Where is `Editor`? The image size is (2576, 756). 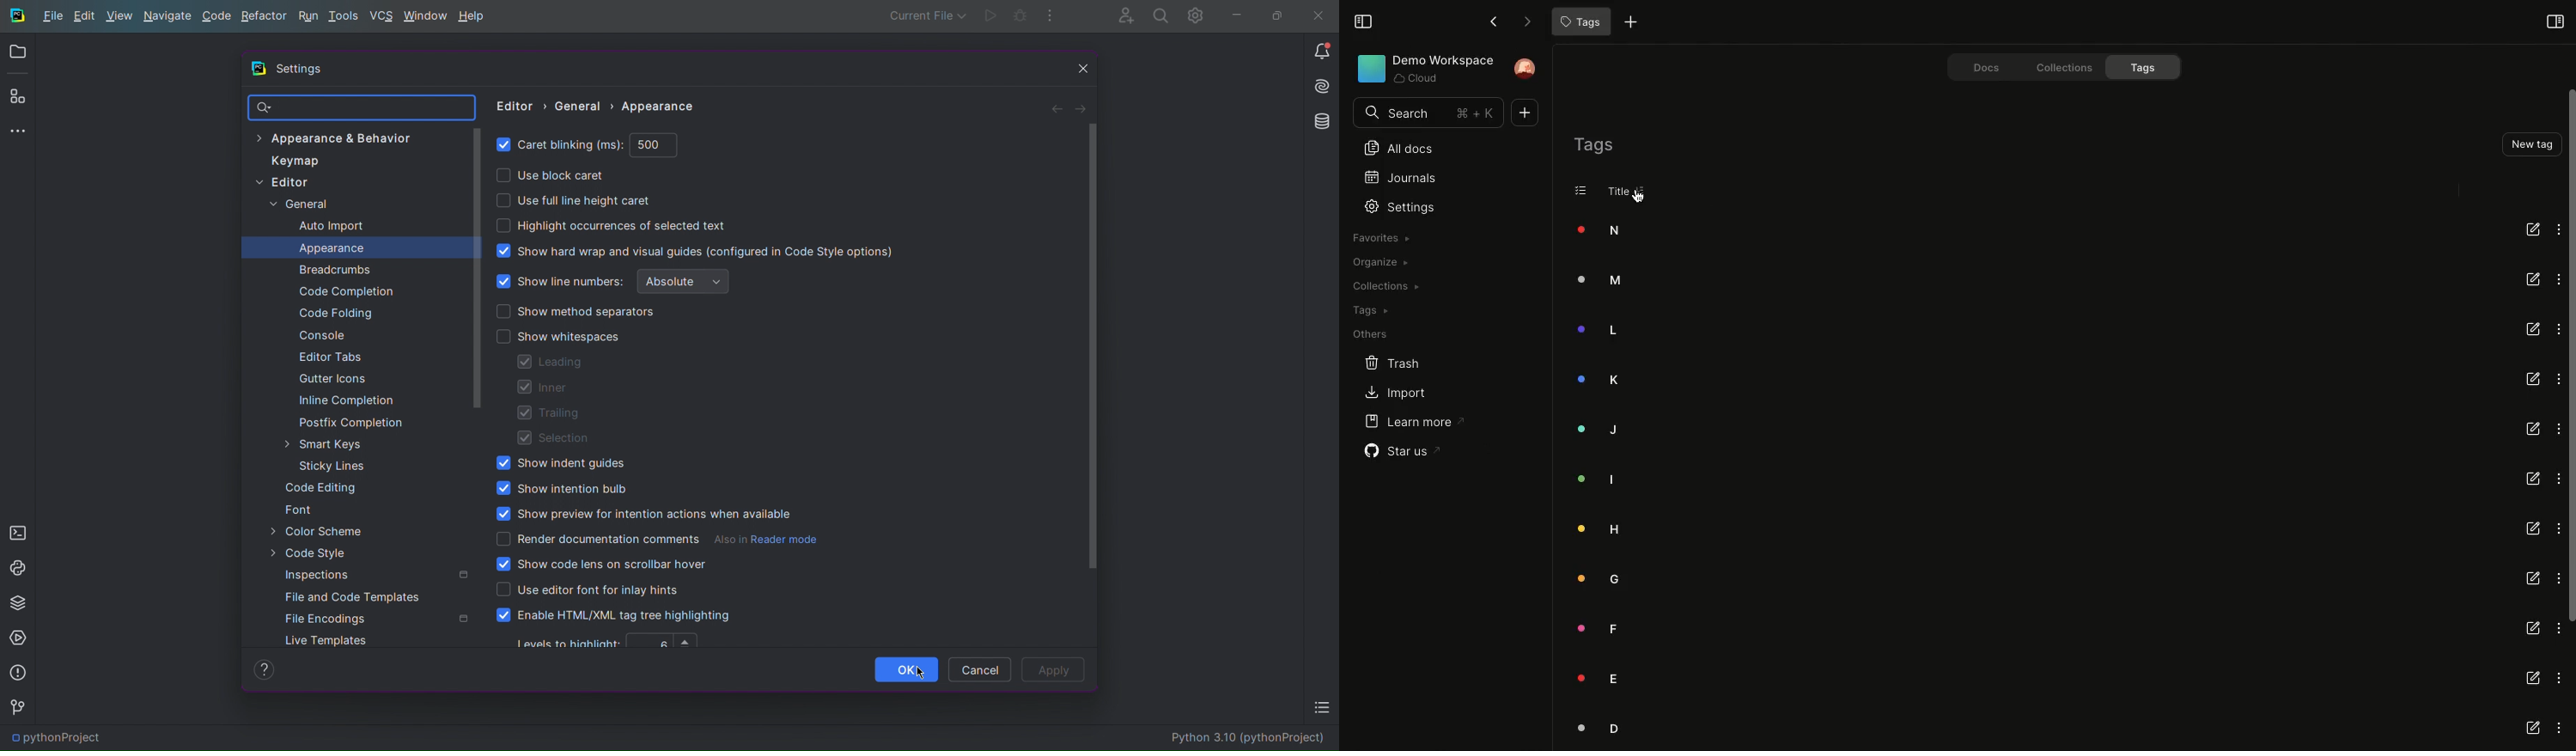 Editor is located at coordinates (514, 105).